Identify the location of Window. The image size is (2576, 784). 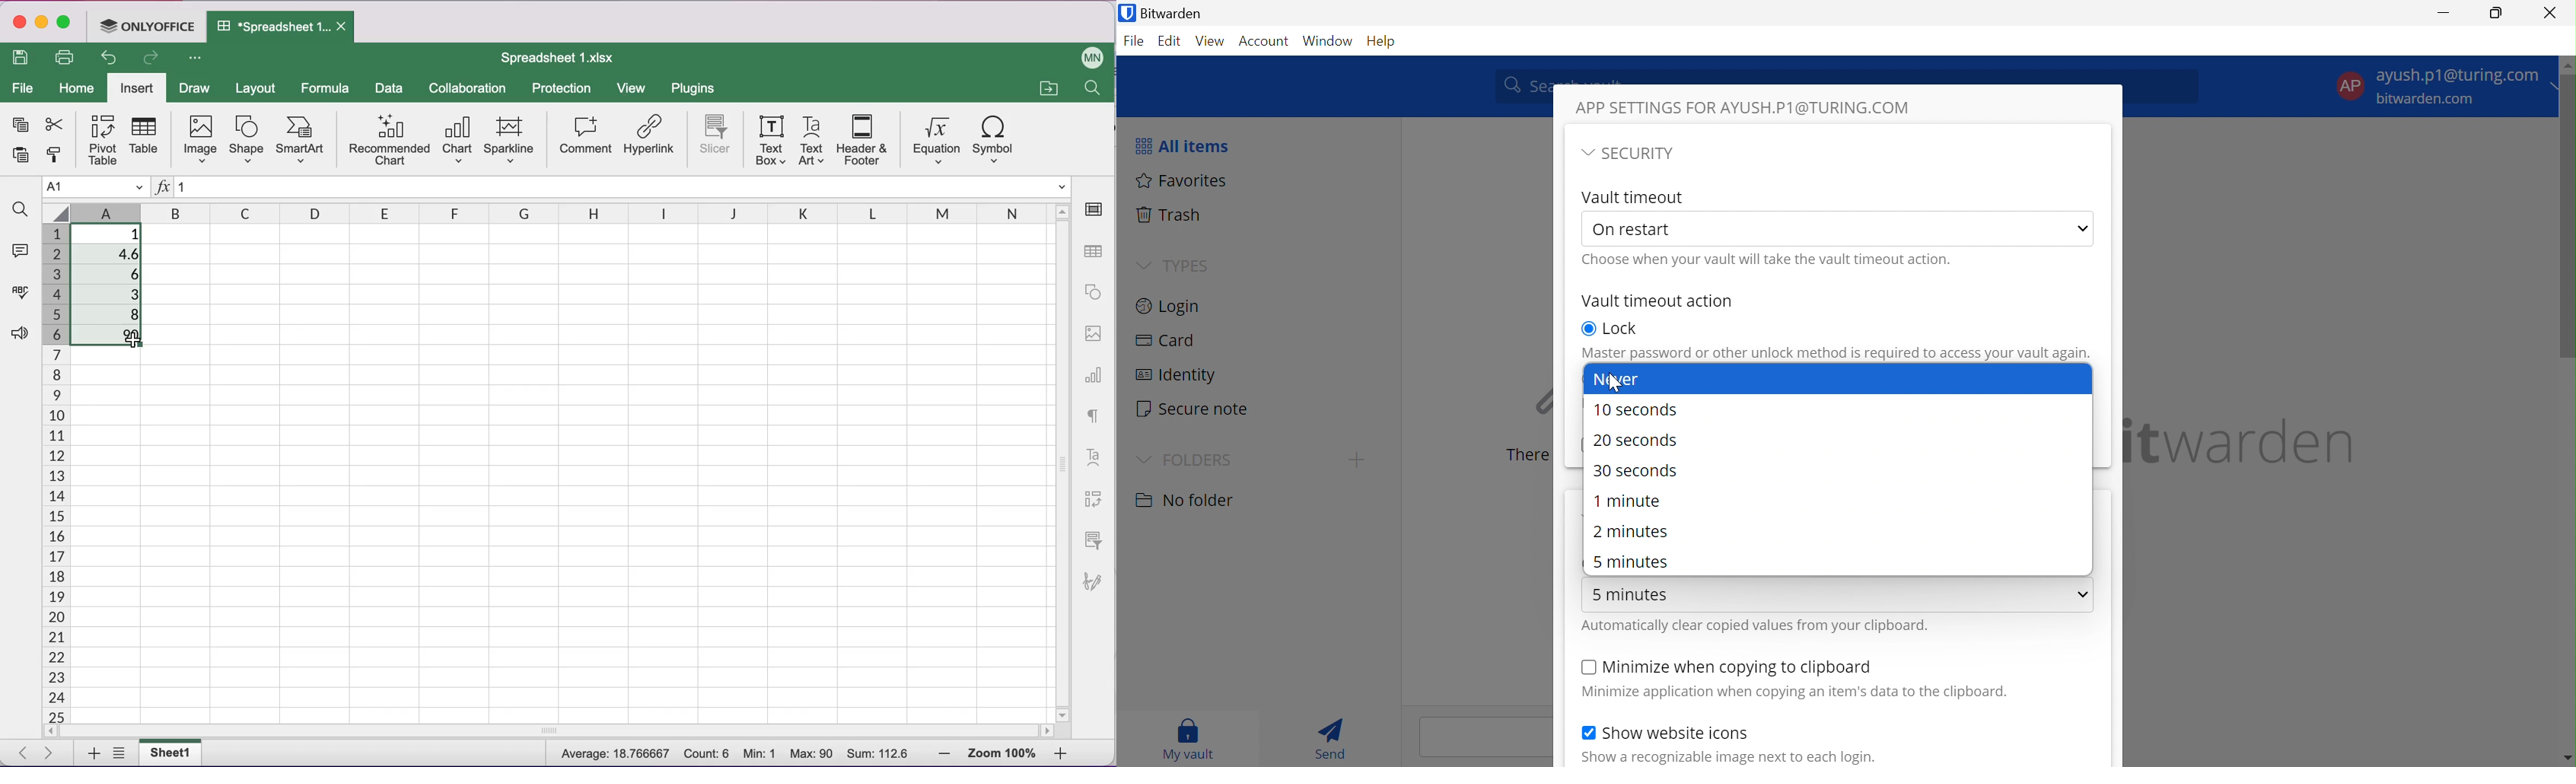
(1329, 40).